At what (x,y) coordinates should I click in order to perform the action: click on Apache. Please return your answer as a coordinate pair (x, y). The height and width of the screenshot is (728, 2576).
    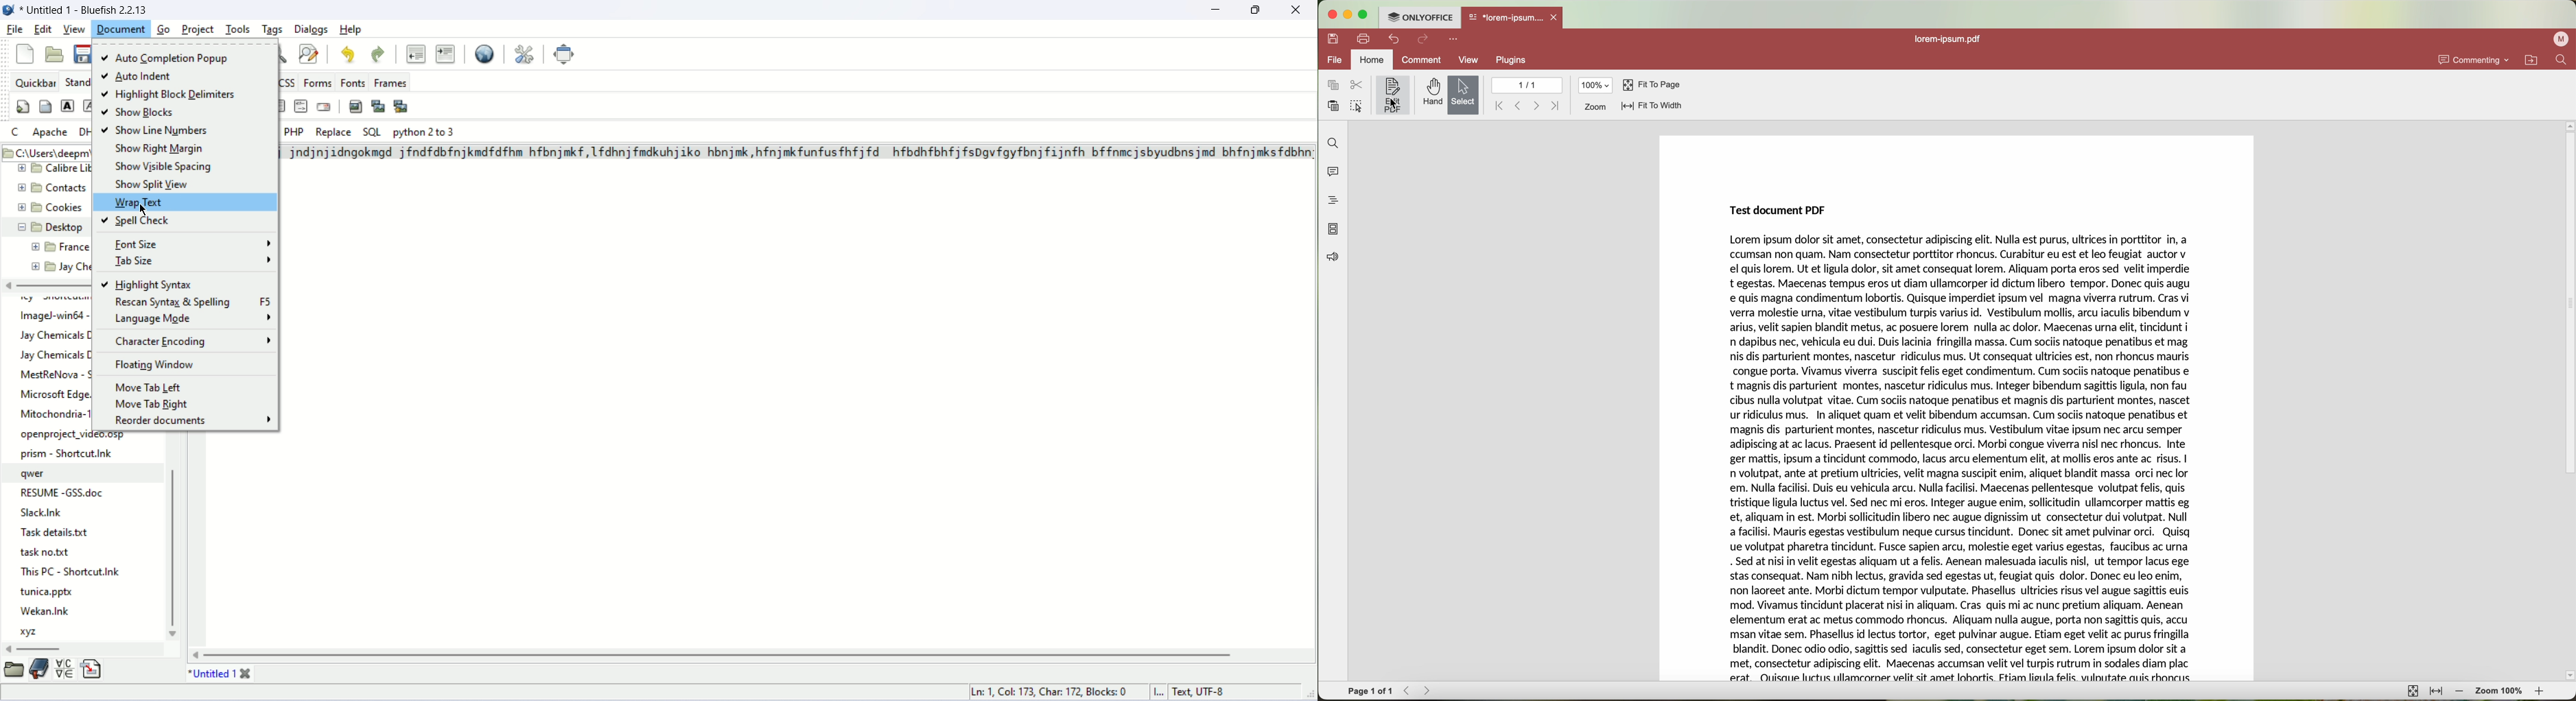
    Looking at the image, I should click on (51, 133).